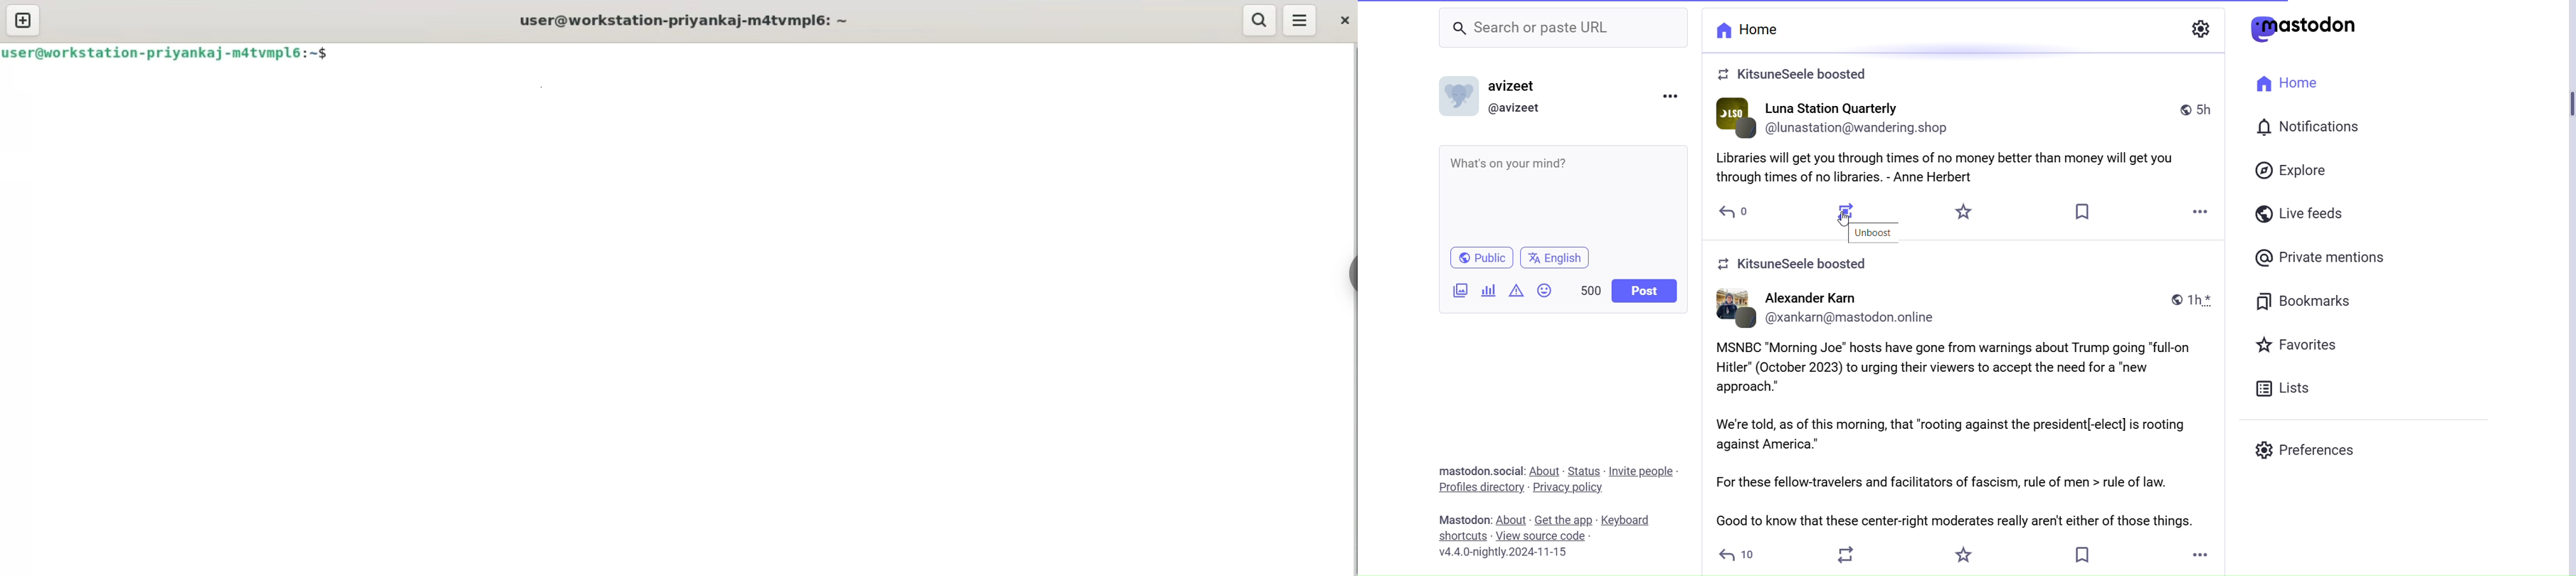 The height and width of the screenshot is (588, 2576). What do you see at coordinates (2565, 289) in the screenshot?
I see `Vertical Scroll Bar` at bounding box center [2565, 289].